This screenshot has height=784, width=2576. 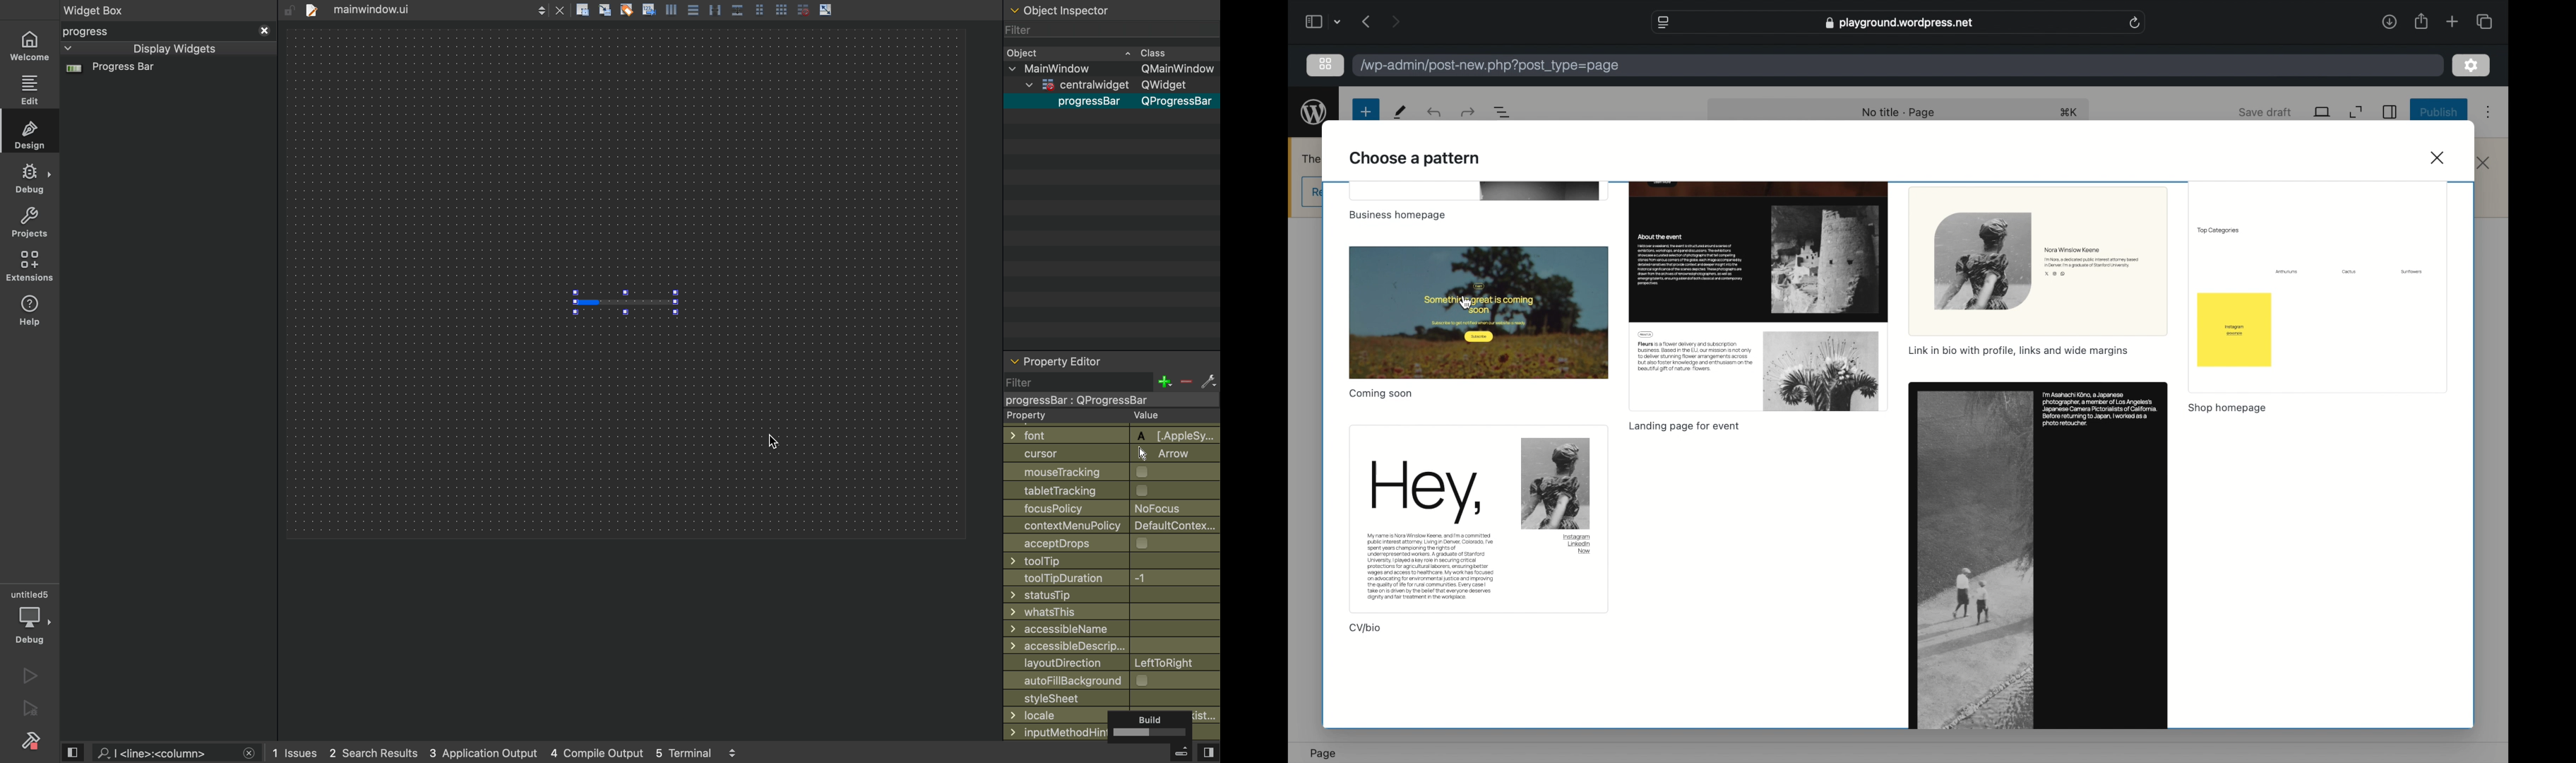 I want to click on edit, so click(x=30, y=90).